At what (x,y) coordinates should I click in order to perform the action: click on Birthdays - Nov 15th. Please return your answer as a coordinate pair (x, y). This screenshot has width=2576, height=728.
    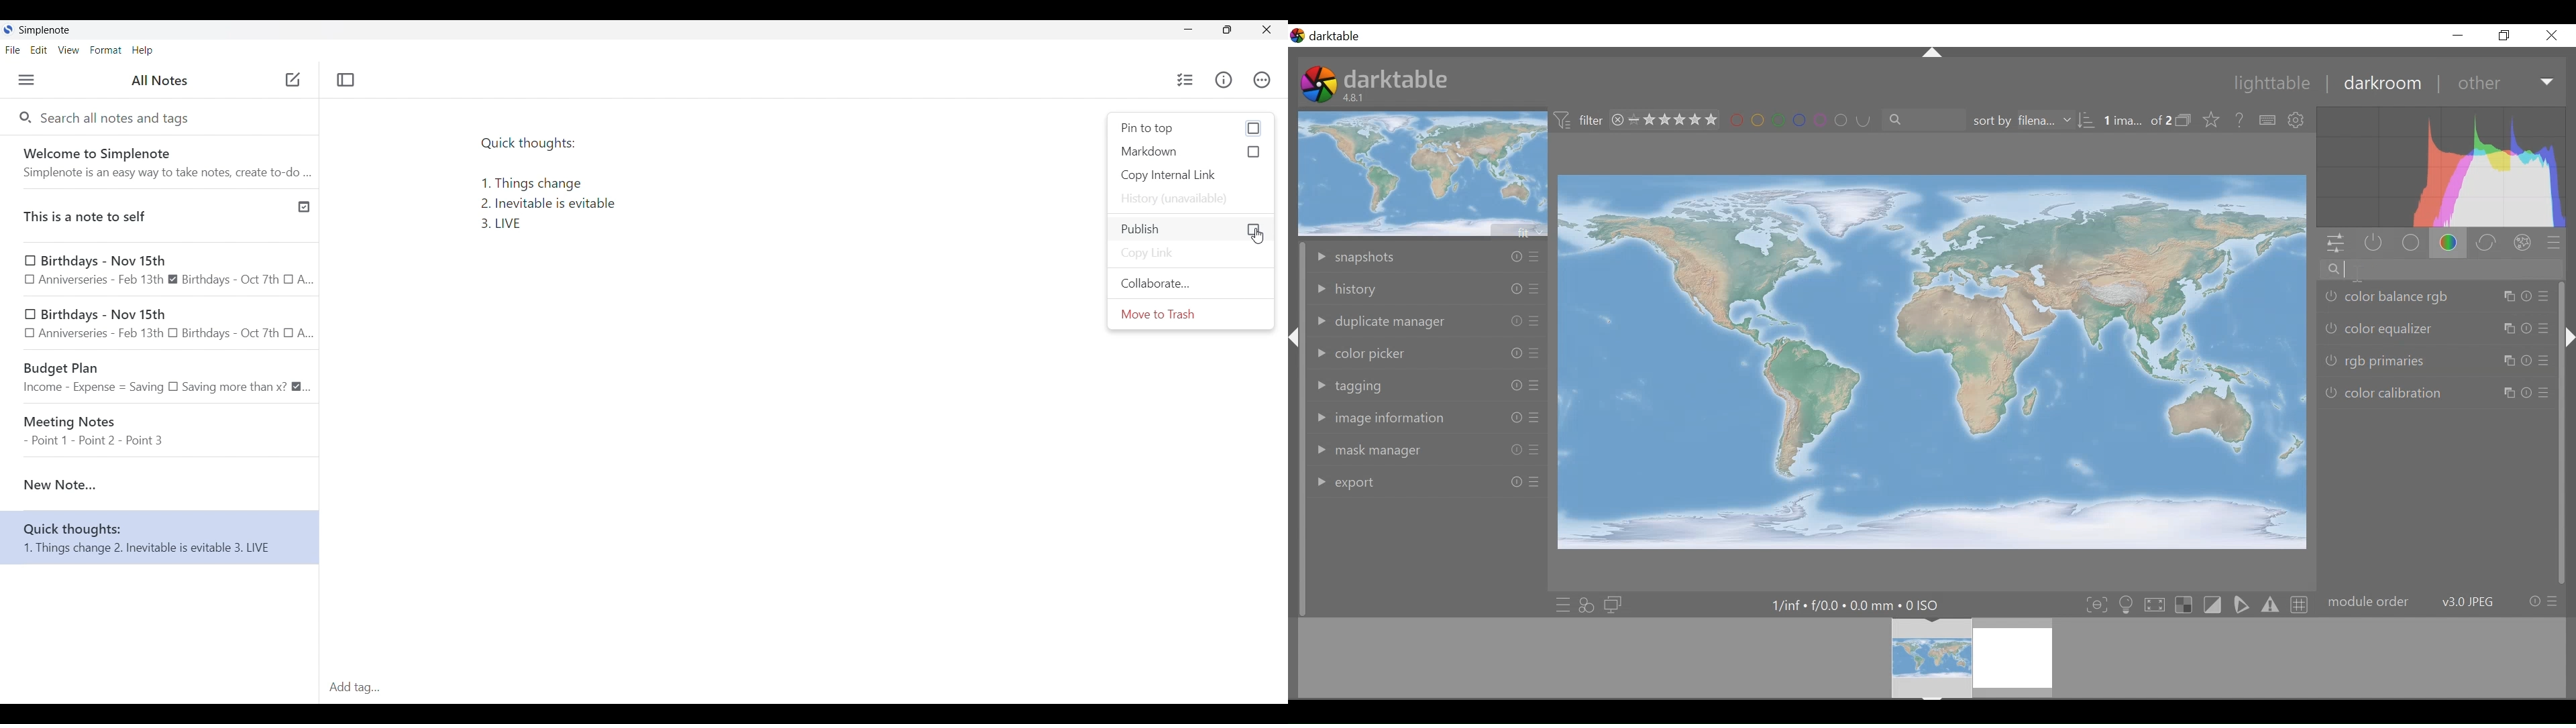
    Looking at the image, I should click on (158, 272).